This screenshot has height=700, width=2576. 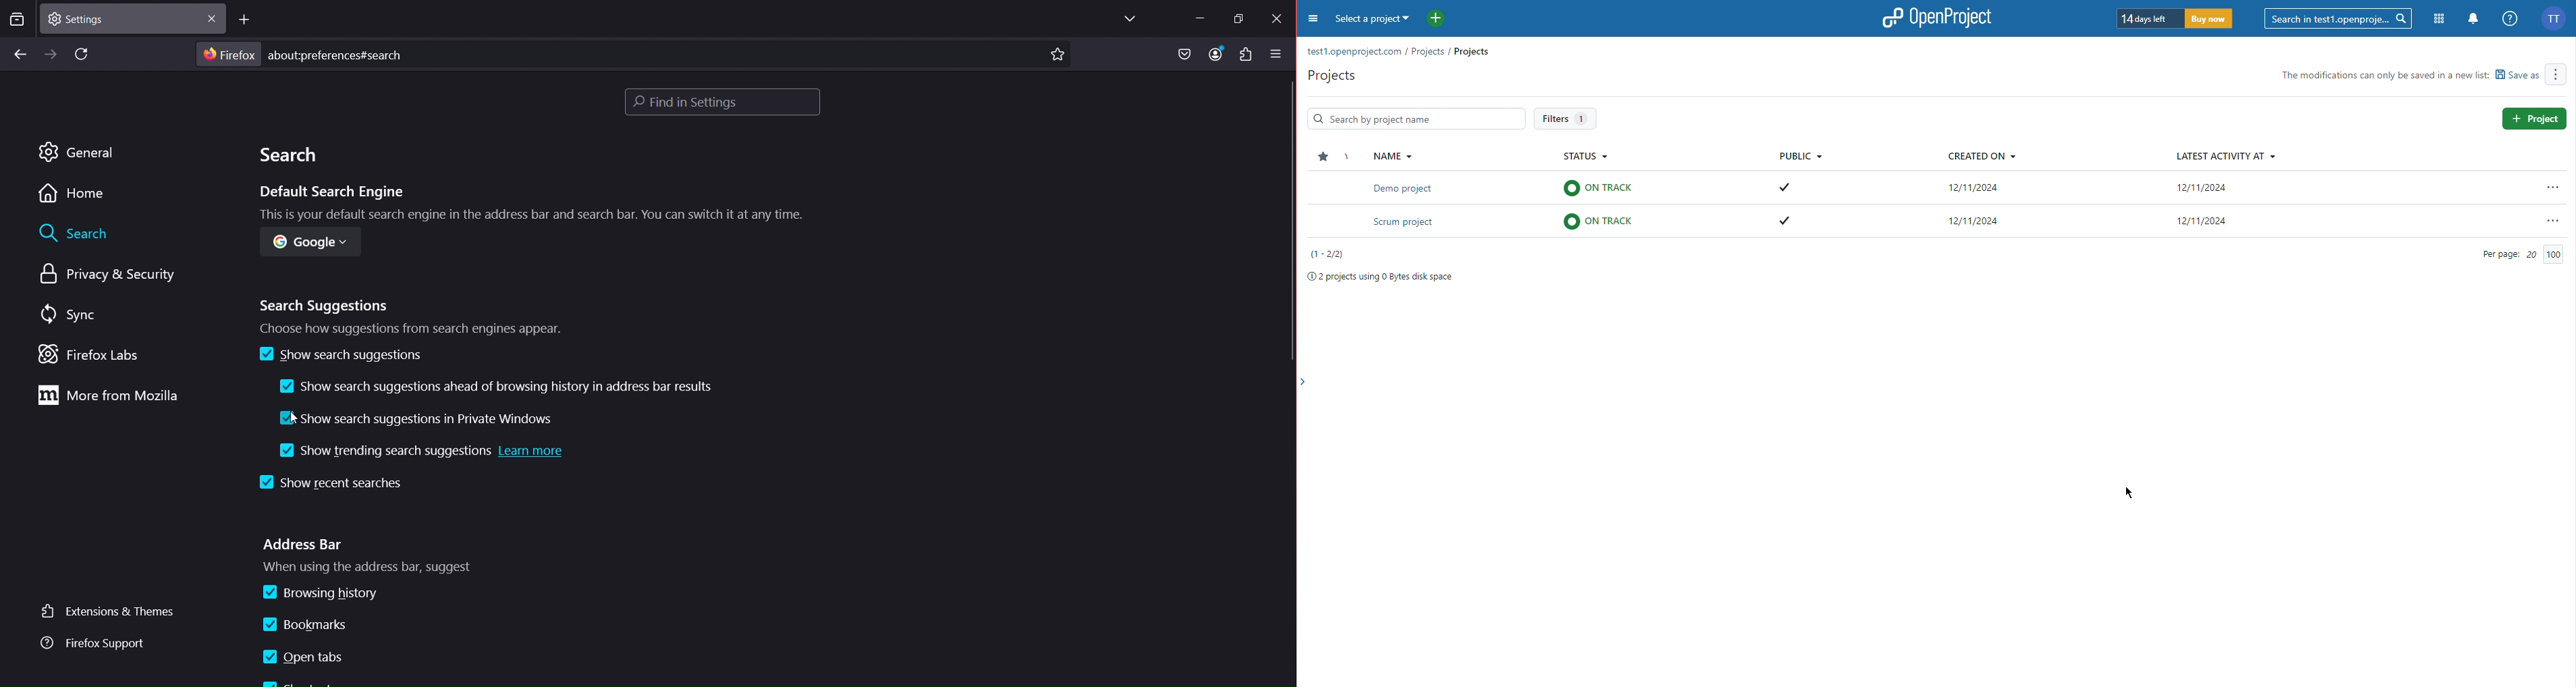 I want to click on extensions & themes, so click(x=111, y=612).